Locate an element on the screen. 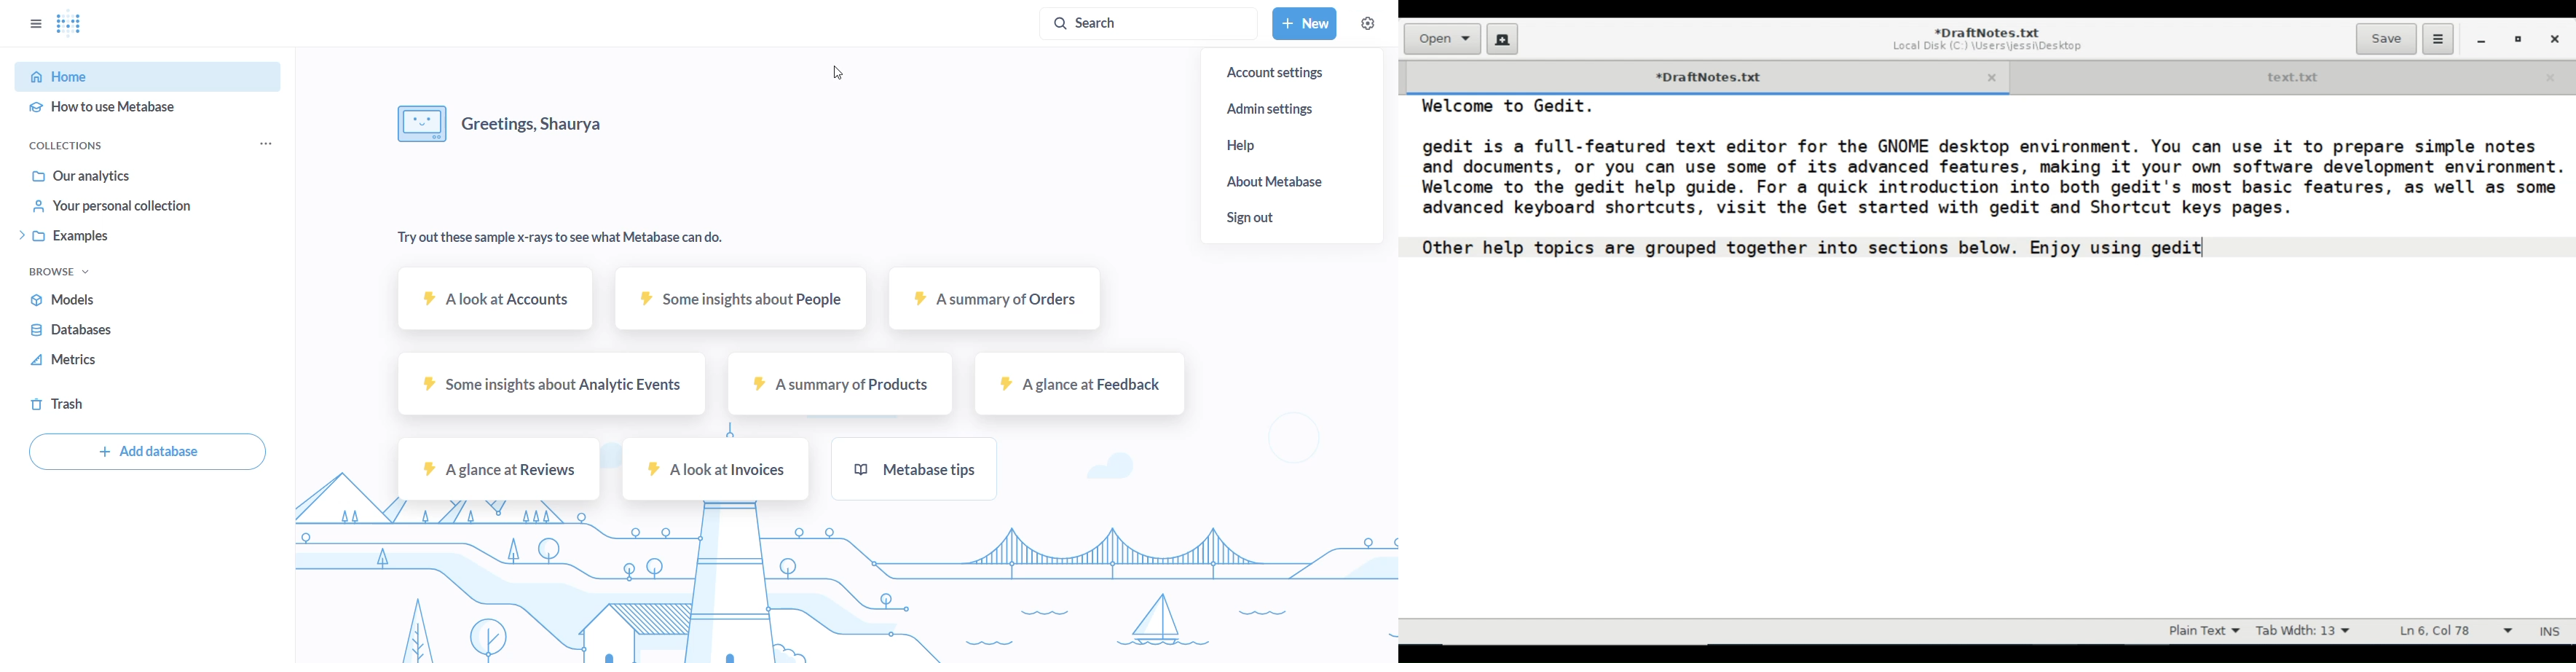  A glance at Feedback sample is located at coordinates (1082, 383).